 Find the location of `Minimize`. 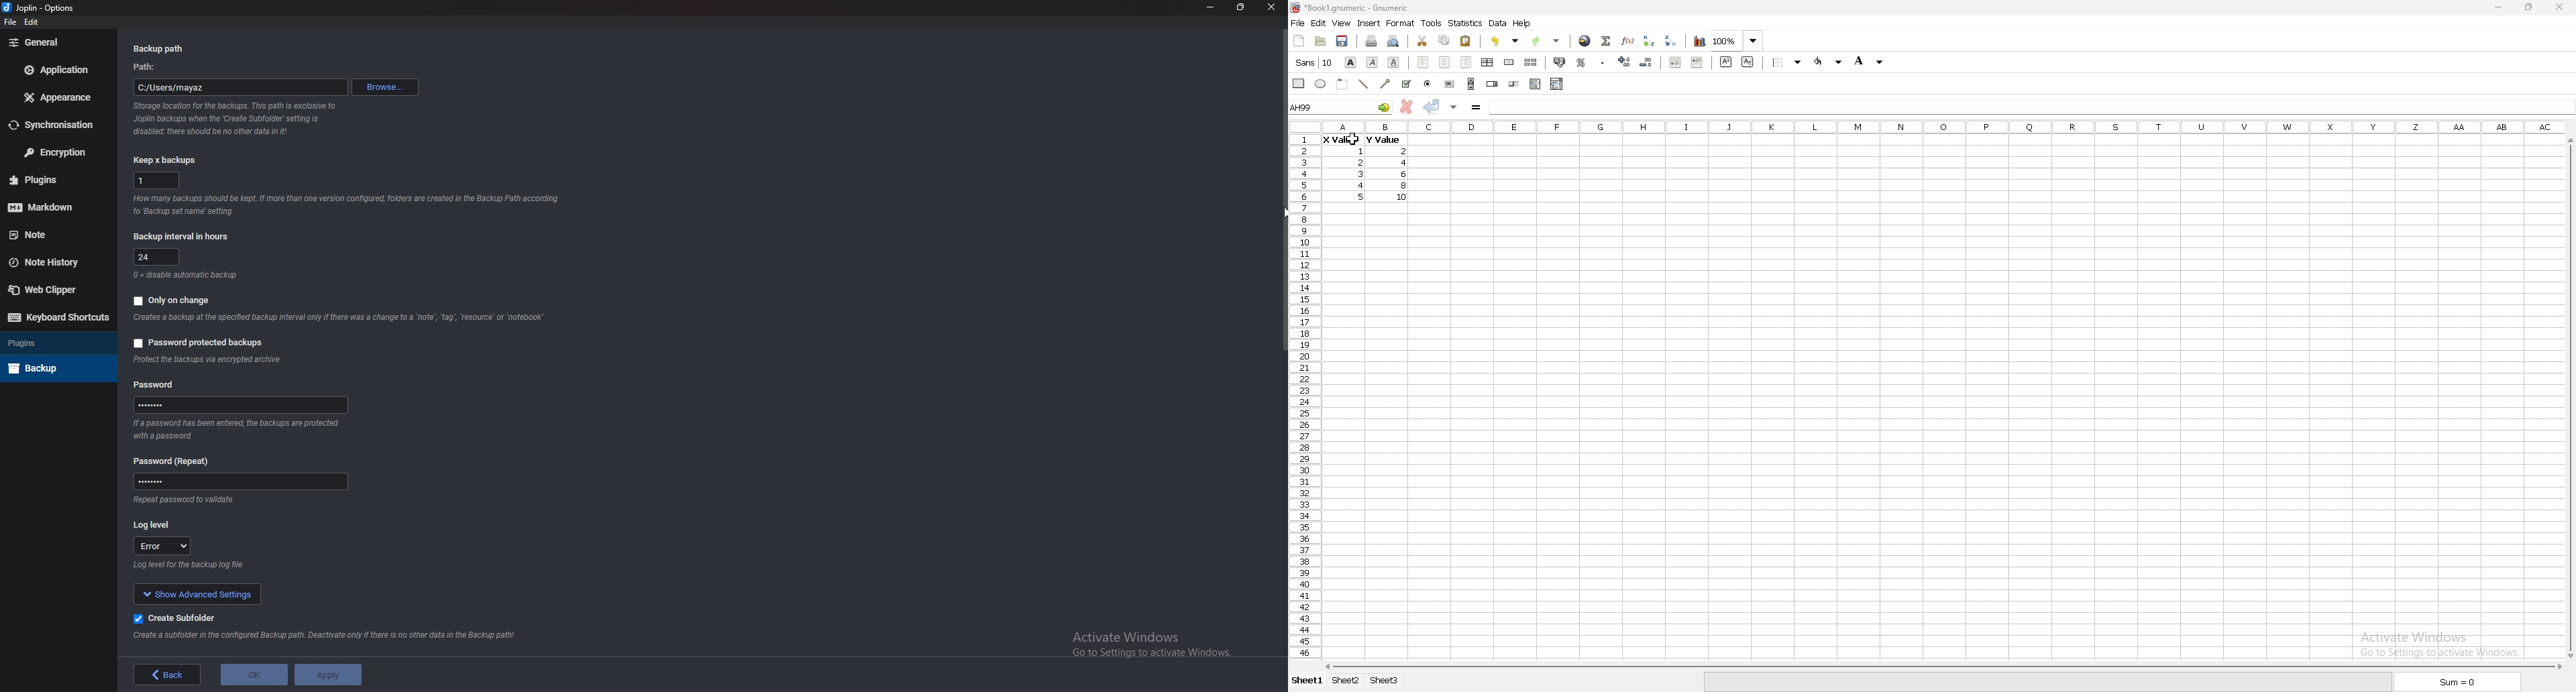

Minimize is located at coordinates (1212, 8).